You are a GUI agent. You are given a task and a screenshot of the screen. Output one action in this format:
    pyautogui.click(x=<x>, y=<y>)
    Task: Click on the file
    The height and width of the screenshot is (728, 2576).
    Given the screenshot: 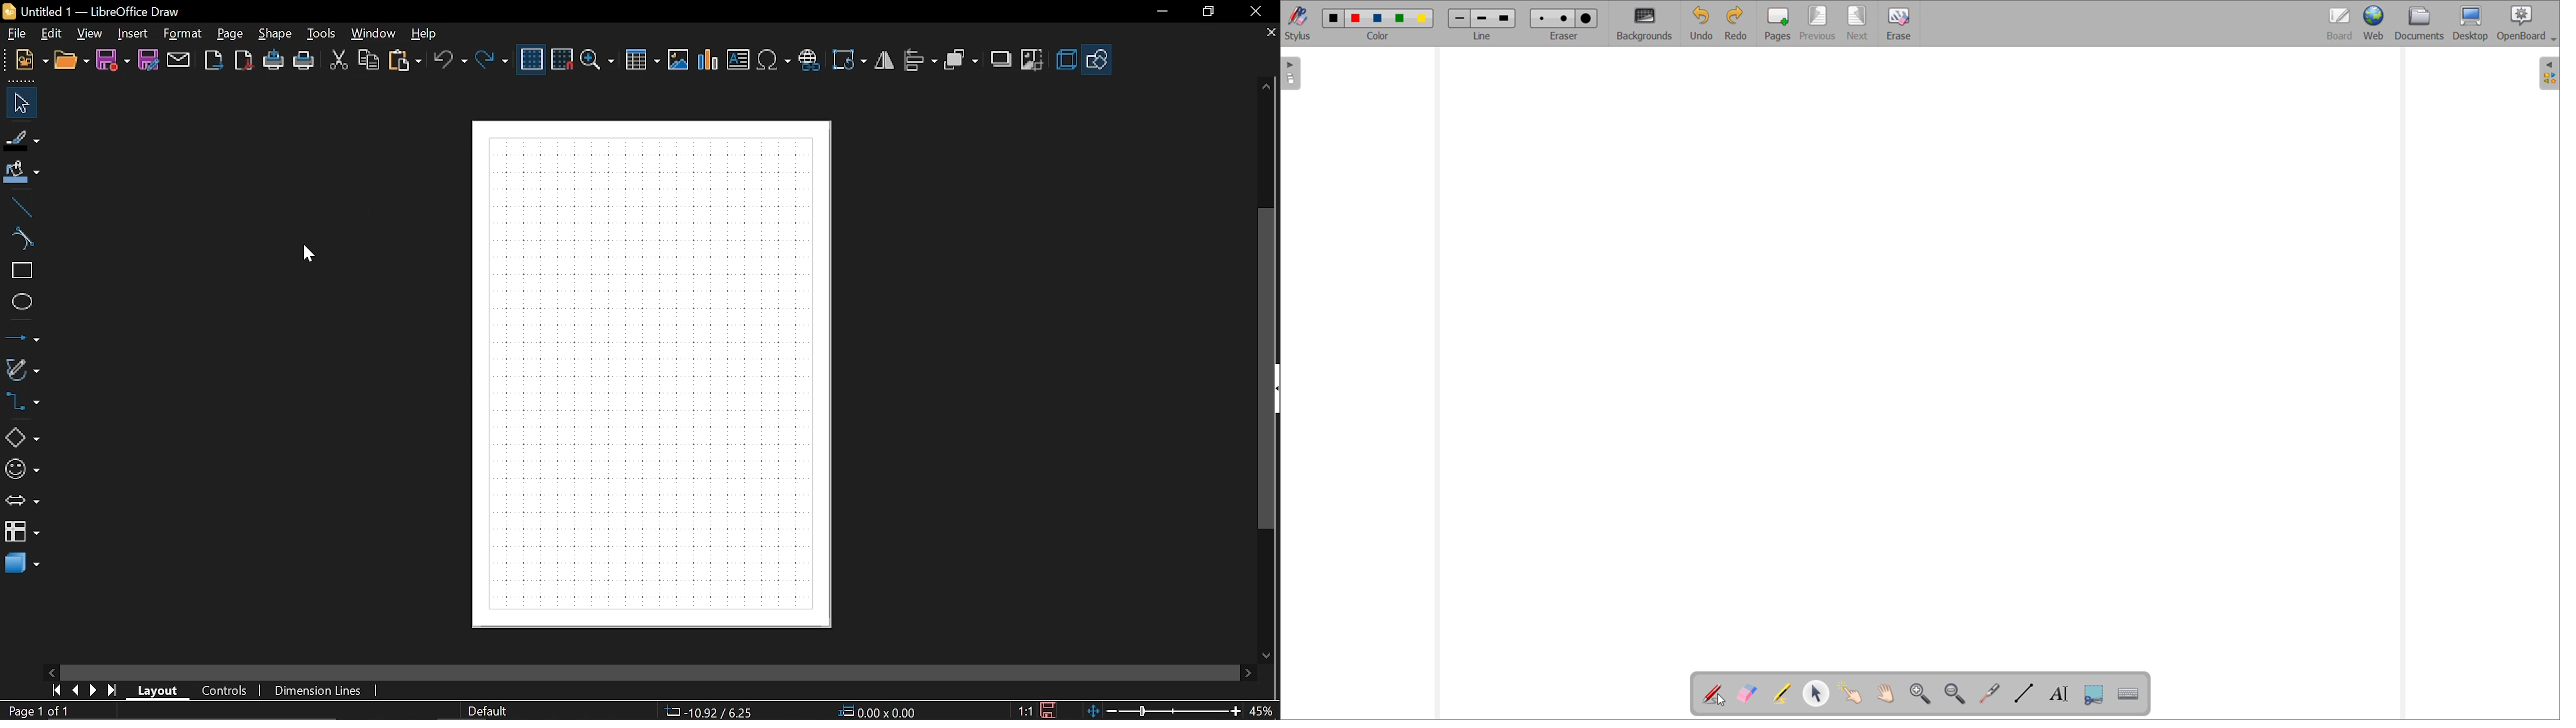 What is the action you would take?
    pyautogui.click(x=22, y=35)
    